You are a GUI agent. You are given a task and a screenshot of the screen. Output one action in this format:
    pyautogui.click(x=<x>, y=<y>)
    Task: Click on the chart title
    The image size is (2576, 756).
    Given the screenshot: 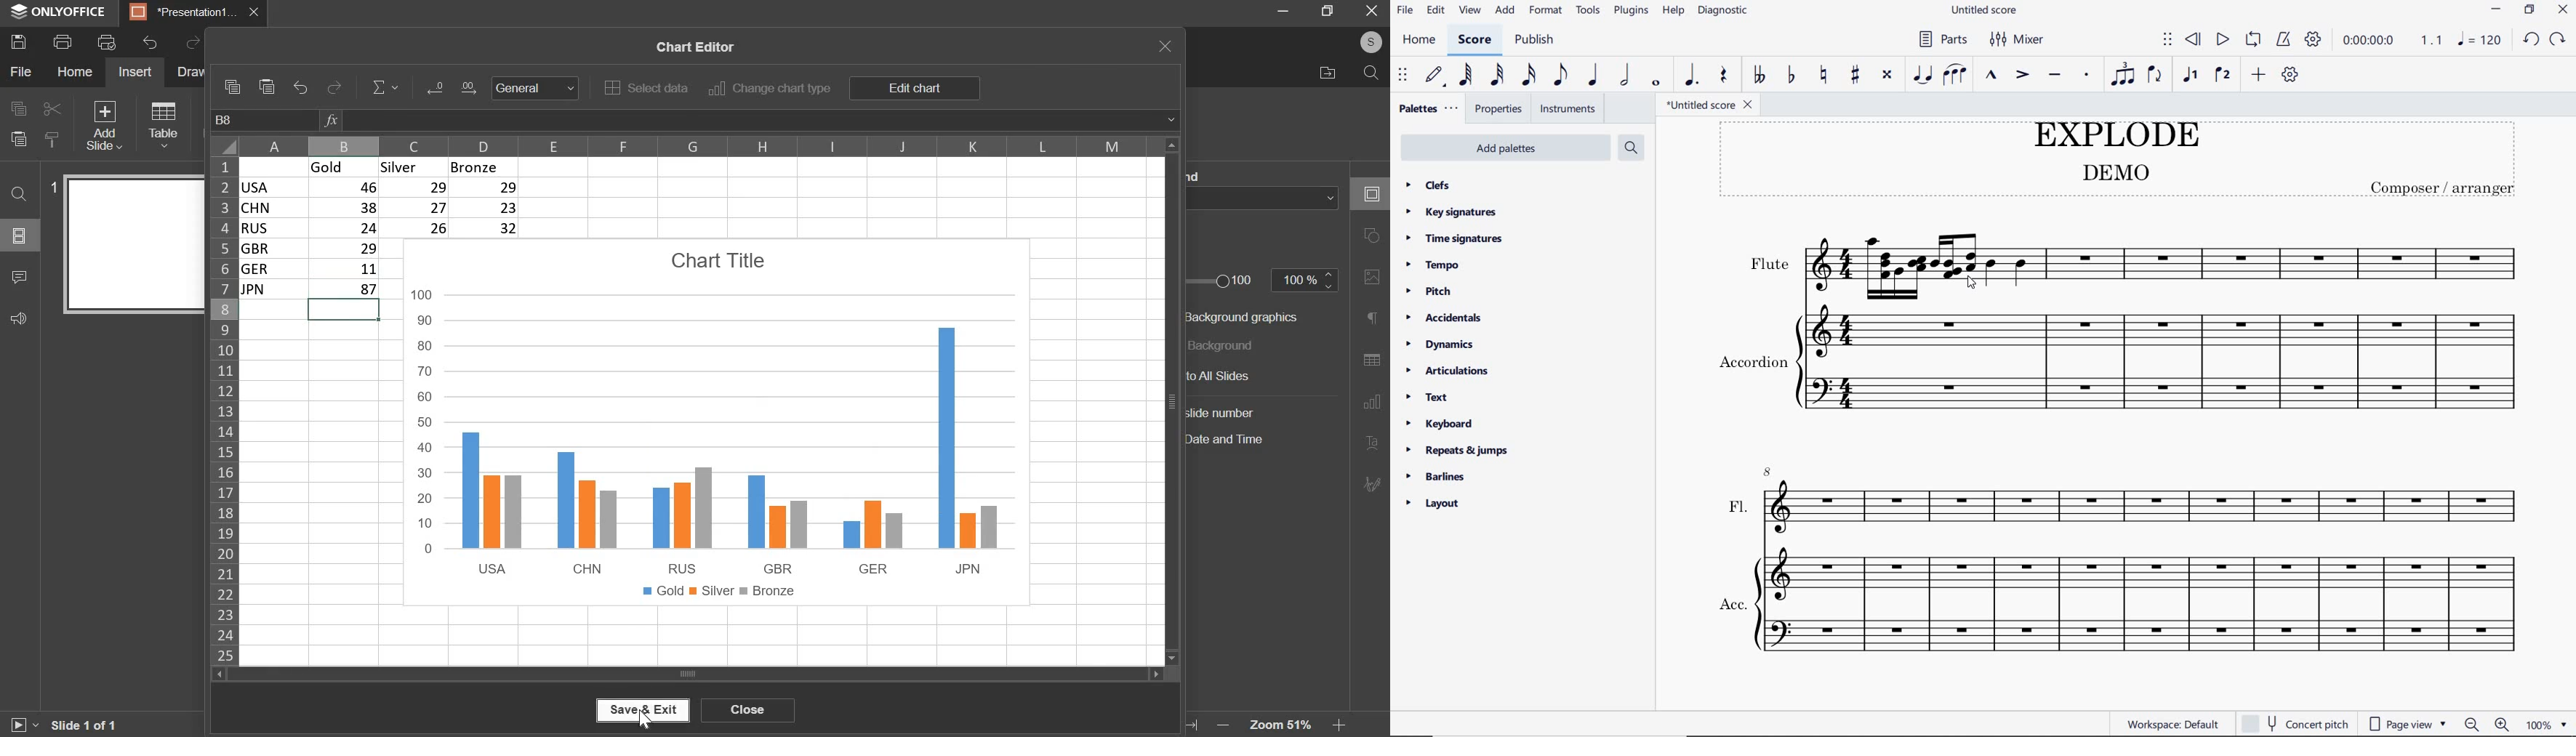 What is the action you would take?
    pyautogui.click(x=719, y=263)
    